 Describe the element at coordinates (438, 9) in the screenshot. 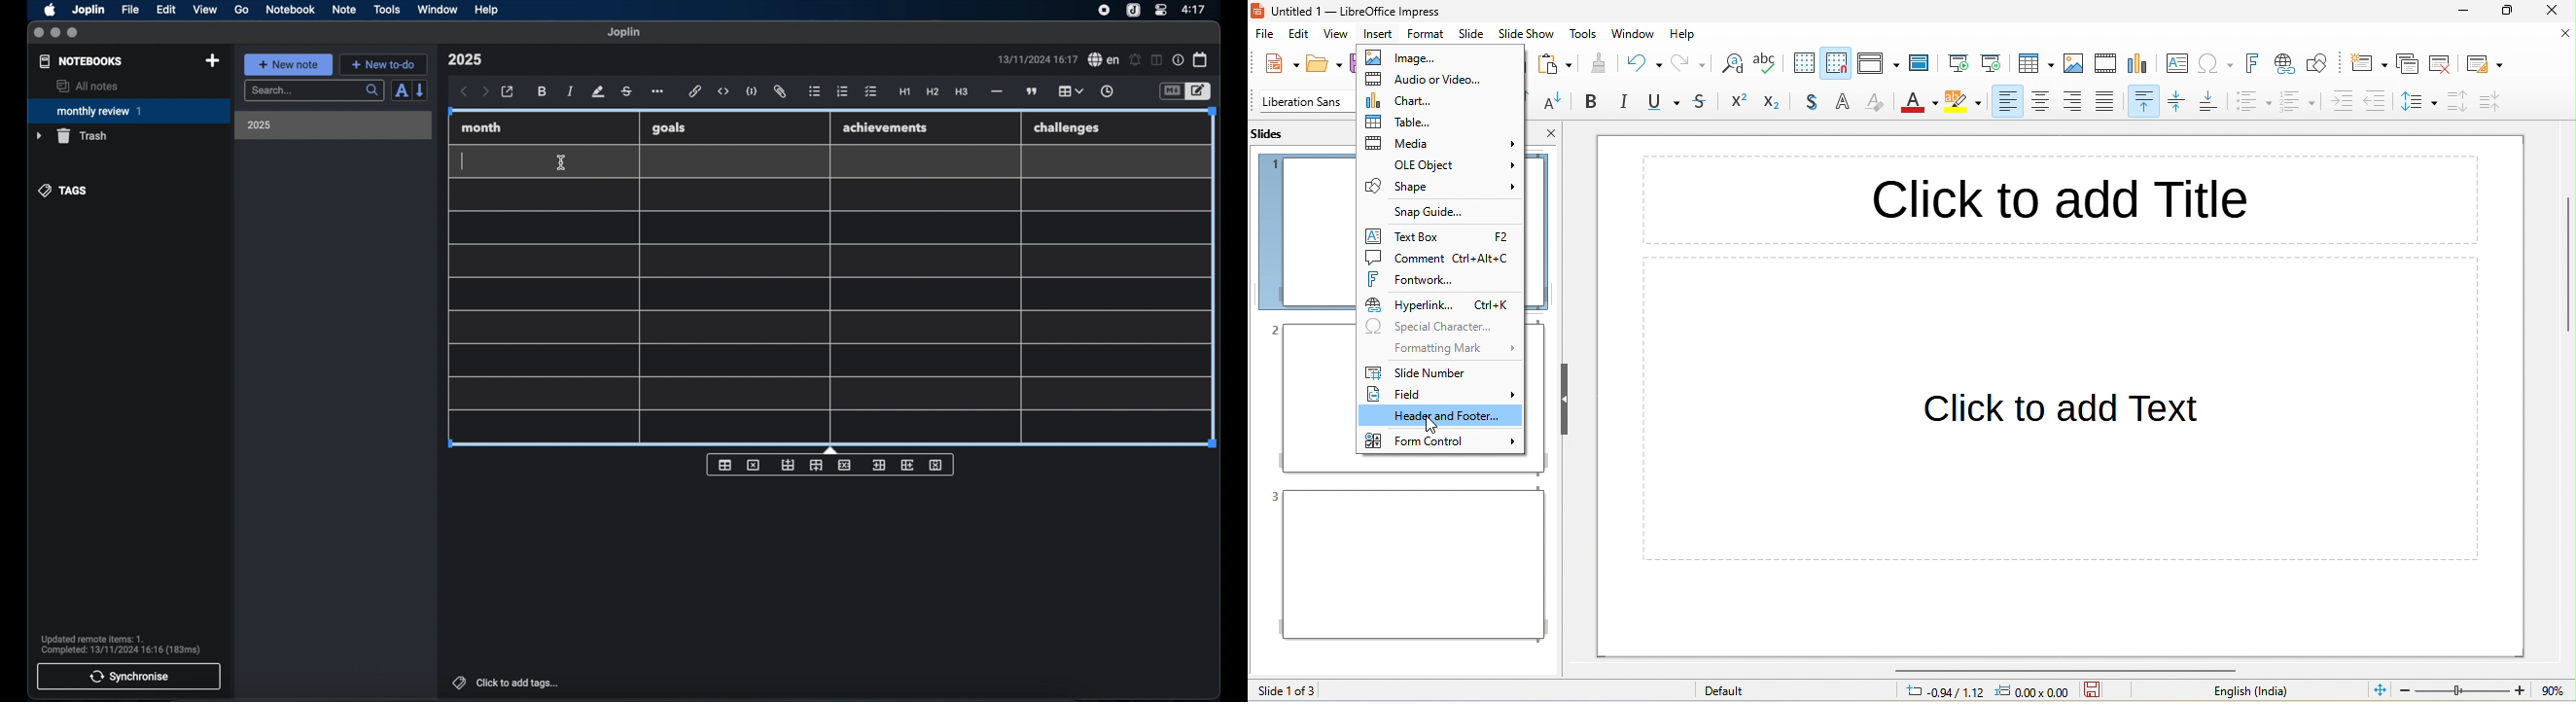

I see `window` at that location.